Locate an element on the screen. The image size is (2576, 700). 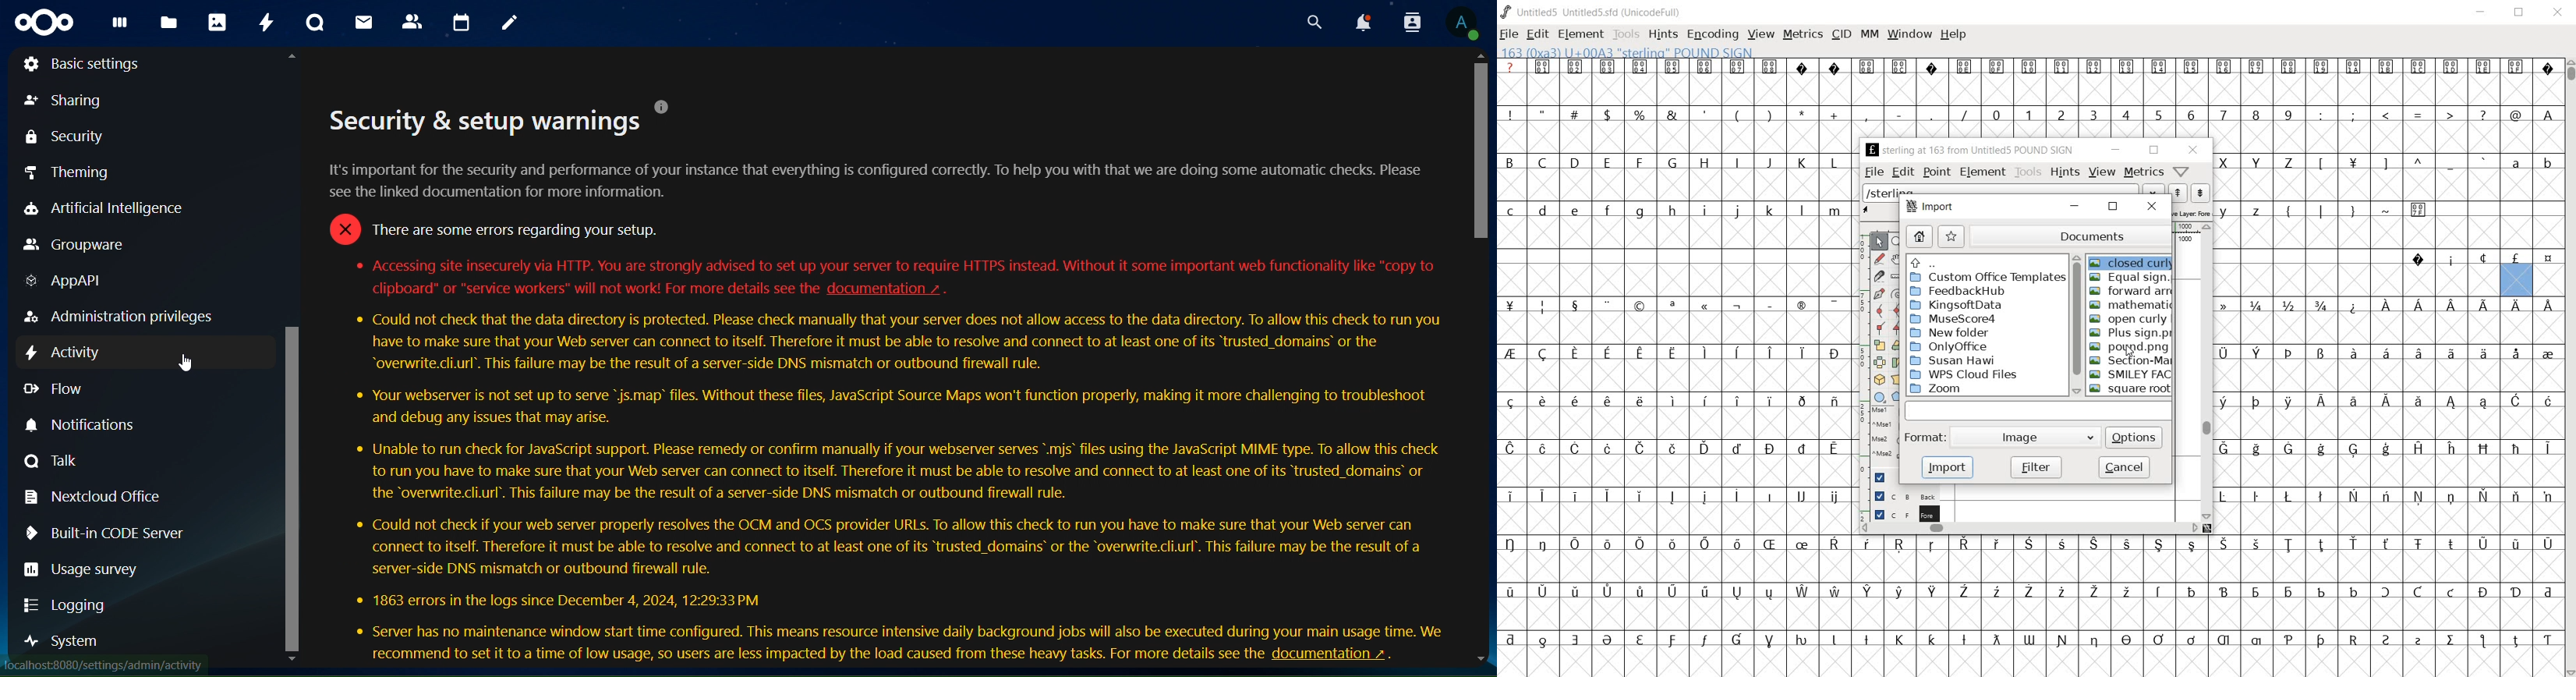
Symbol is located at coordinates (2484, 642).